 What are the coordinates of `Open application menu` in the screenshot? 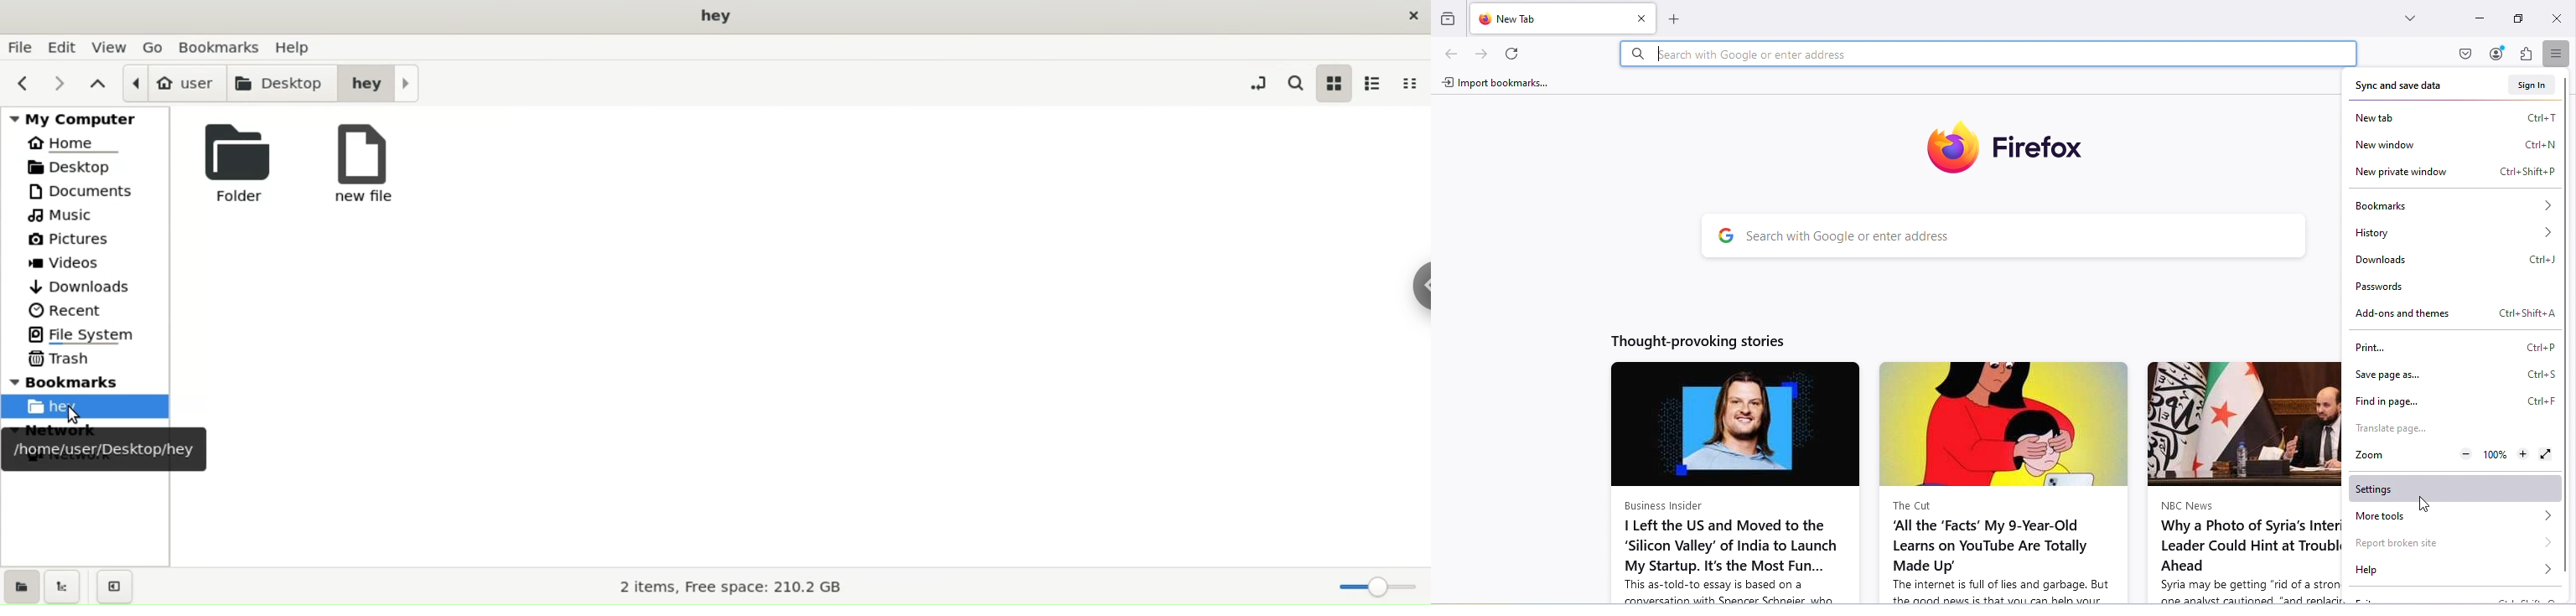 It's located at (2554, 54).